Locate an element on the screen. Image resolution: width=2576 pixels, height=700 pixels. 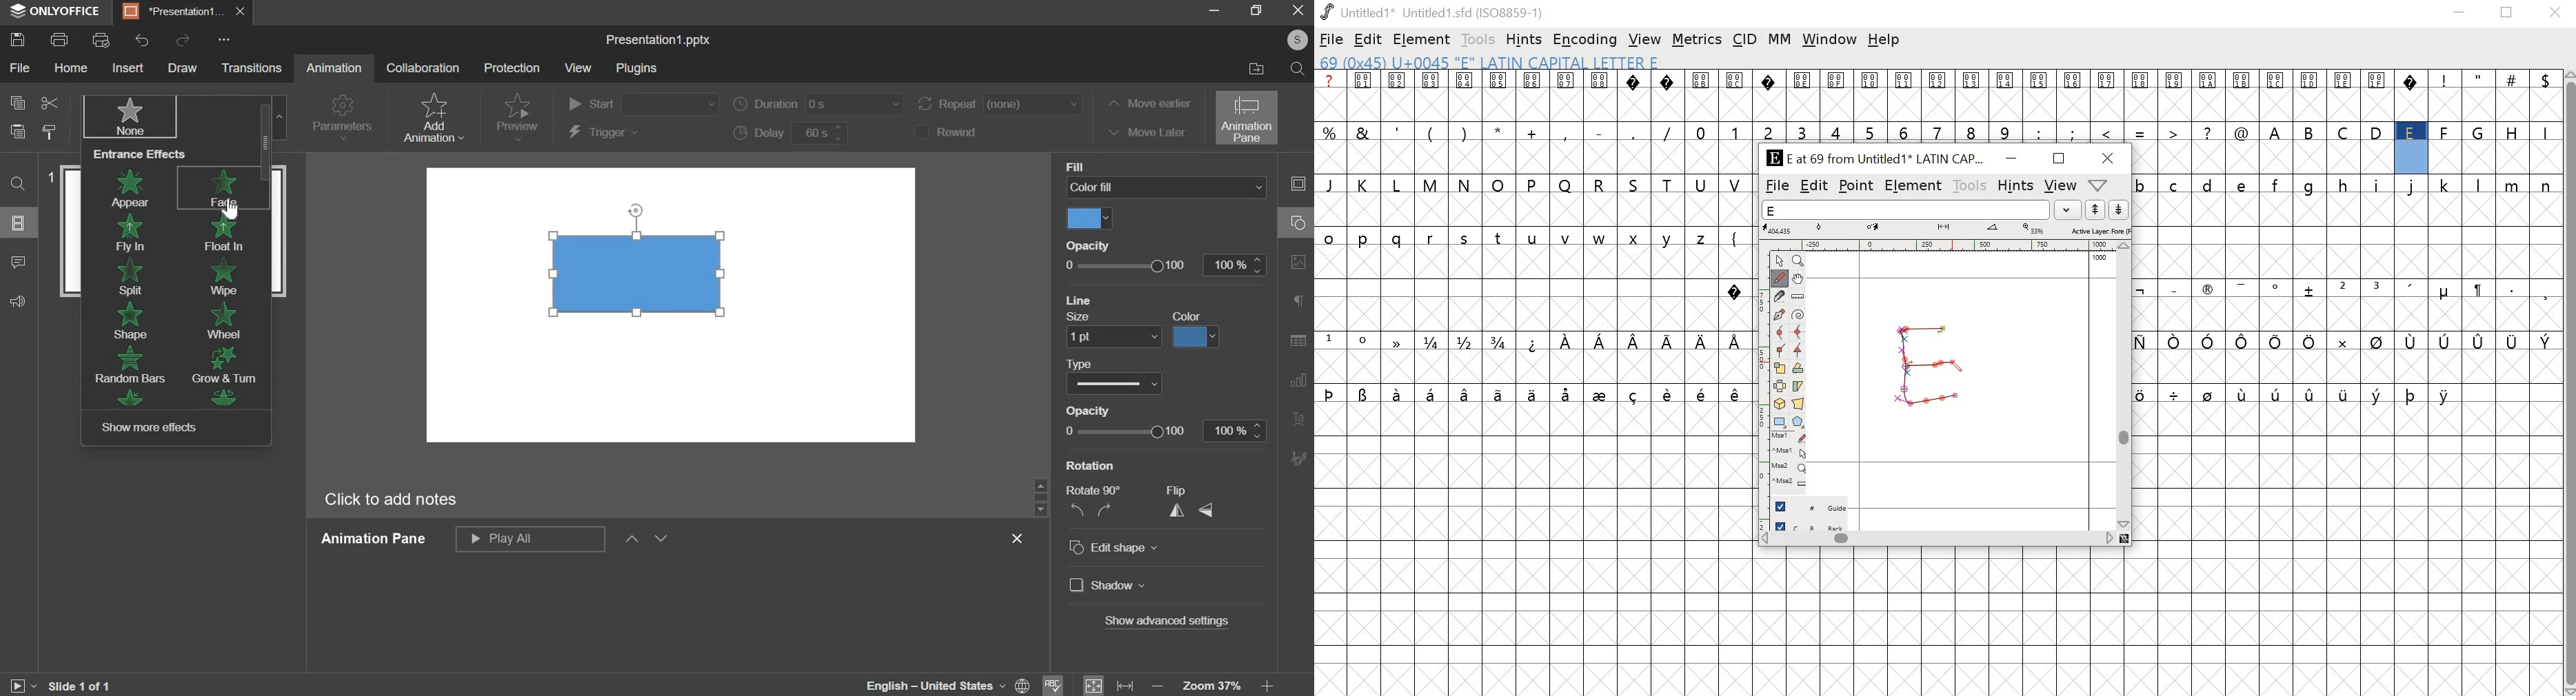
scrollbar is located at coordinates (2568, 382).